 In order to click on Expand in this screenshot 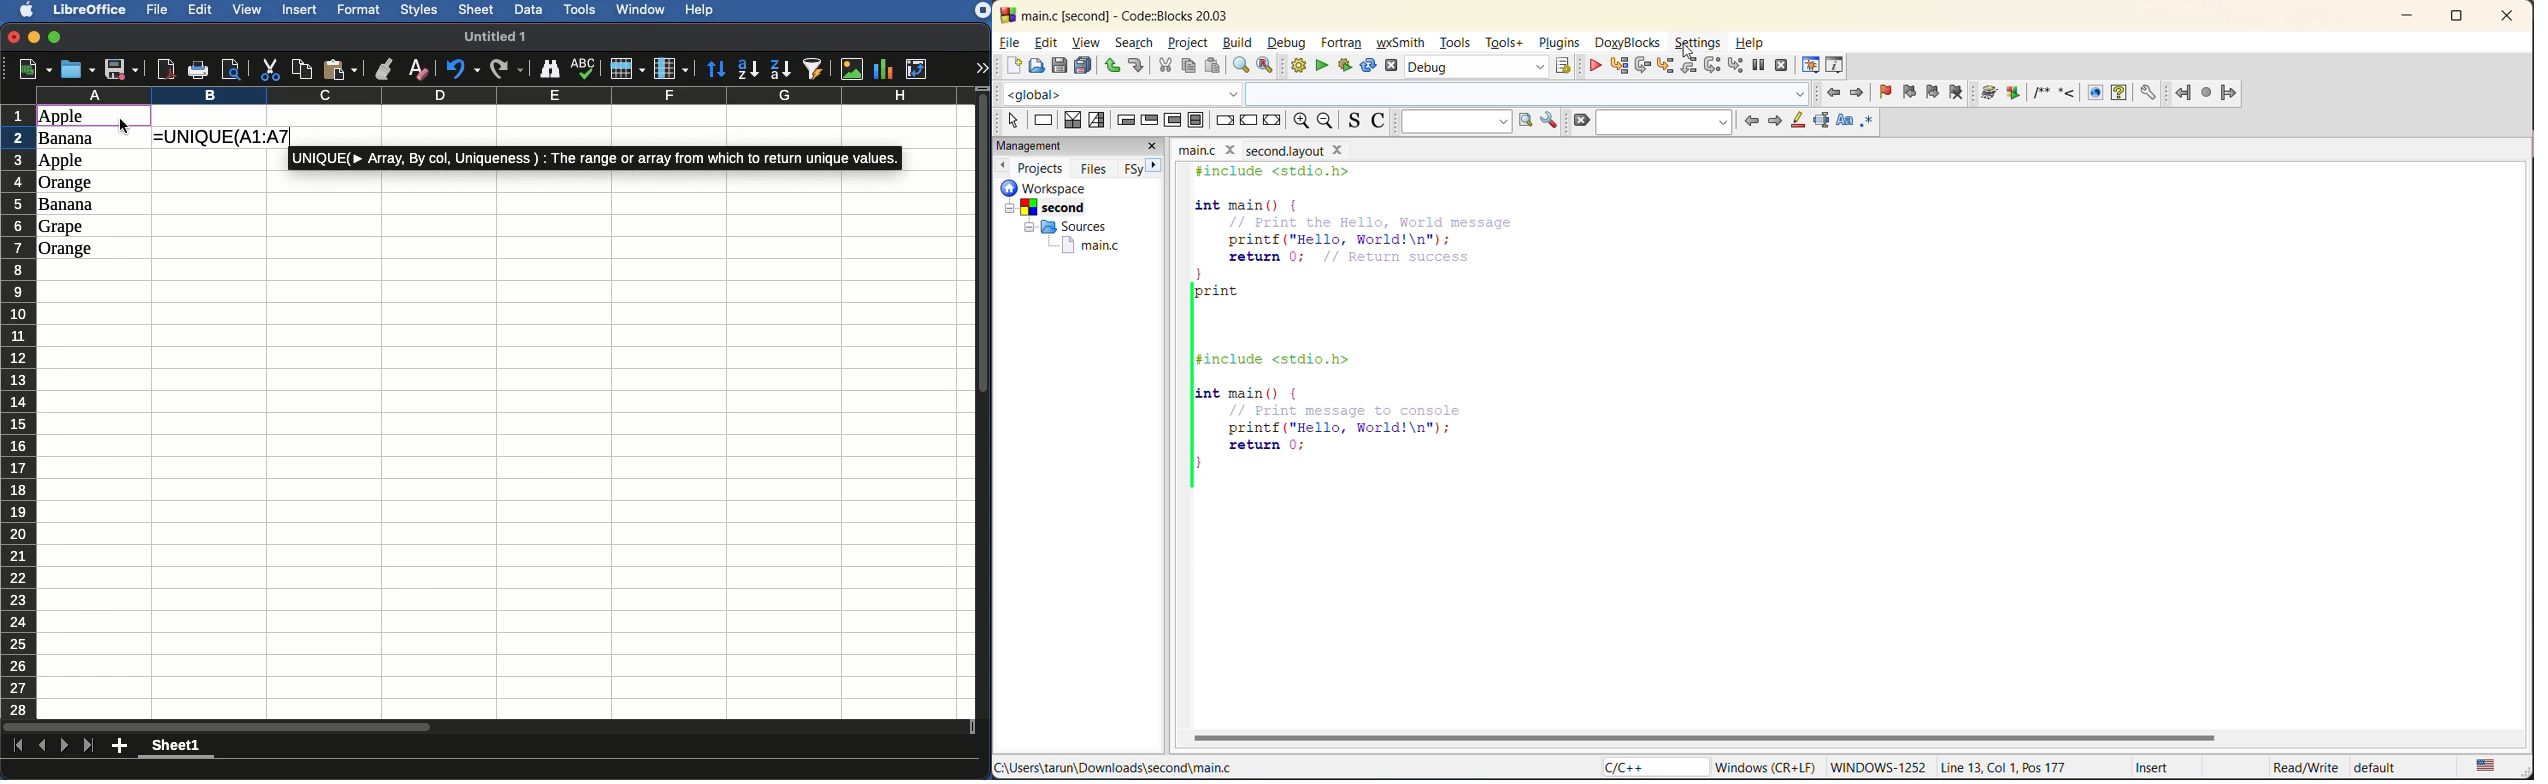, I will do `click(983, 68)`.